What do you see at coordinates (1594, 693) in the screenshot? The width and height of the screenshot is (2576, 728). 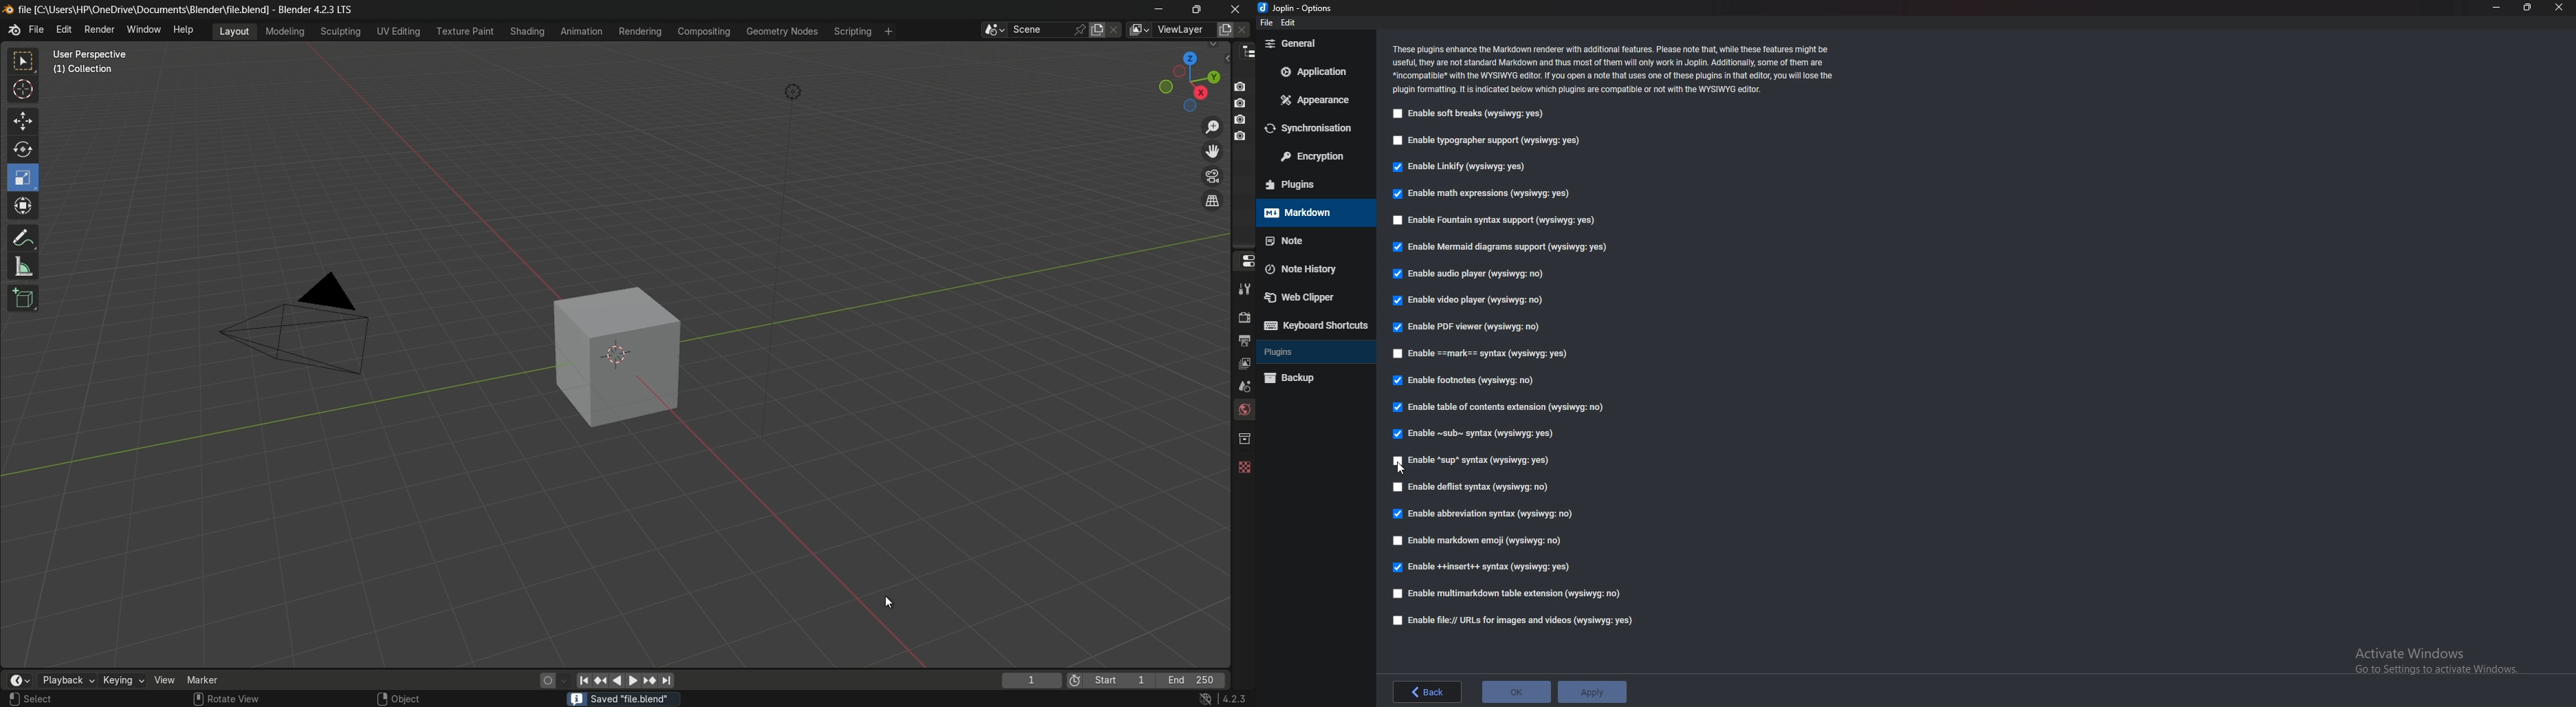 I see `apply` at bounding box center [1594, 693].